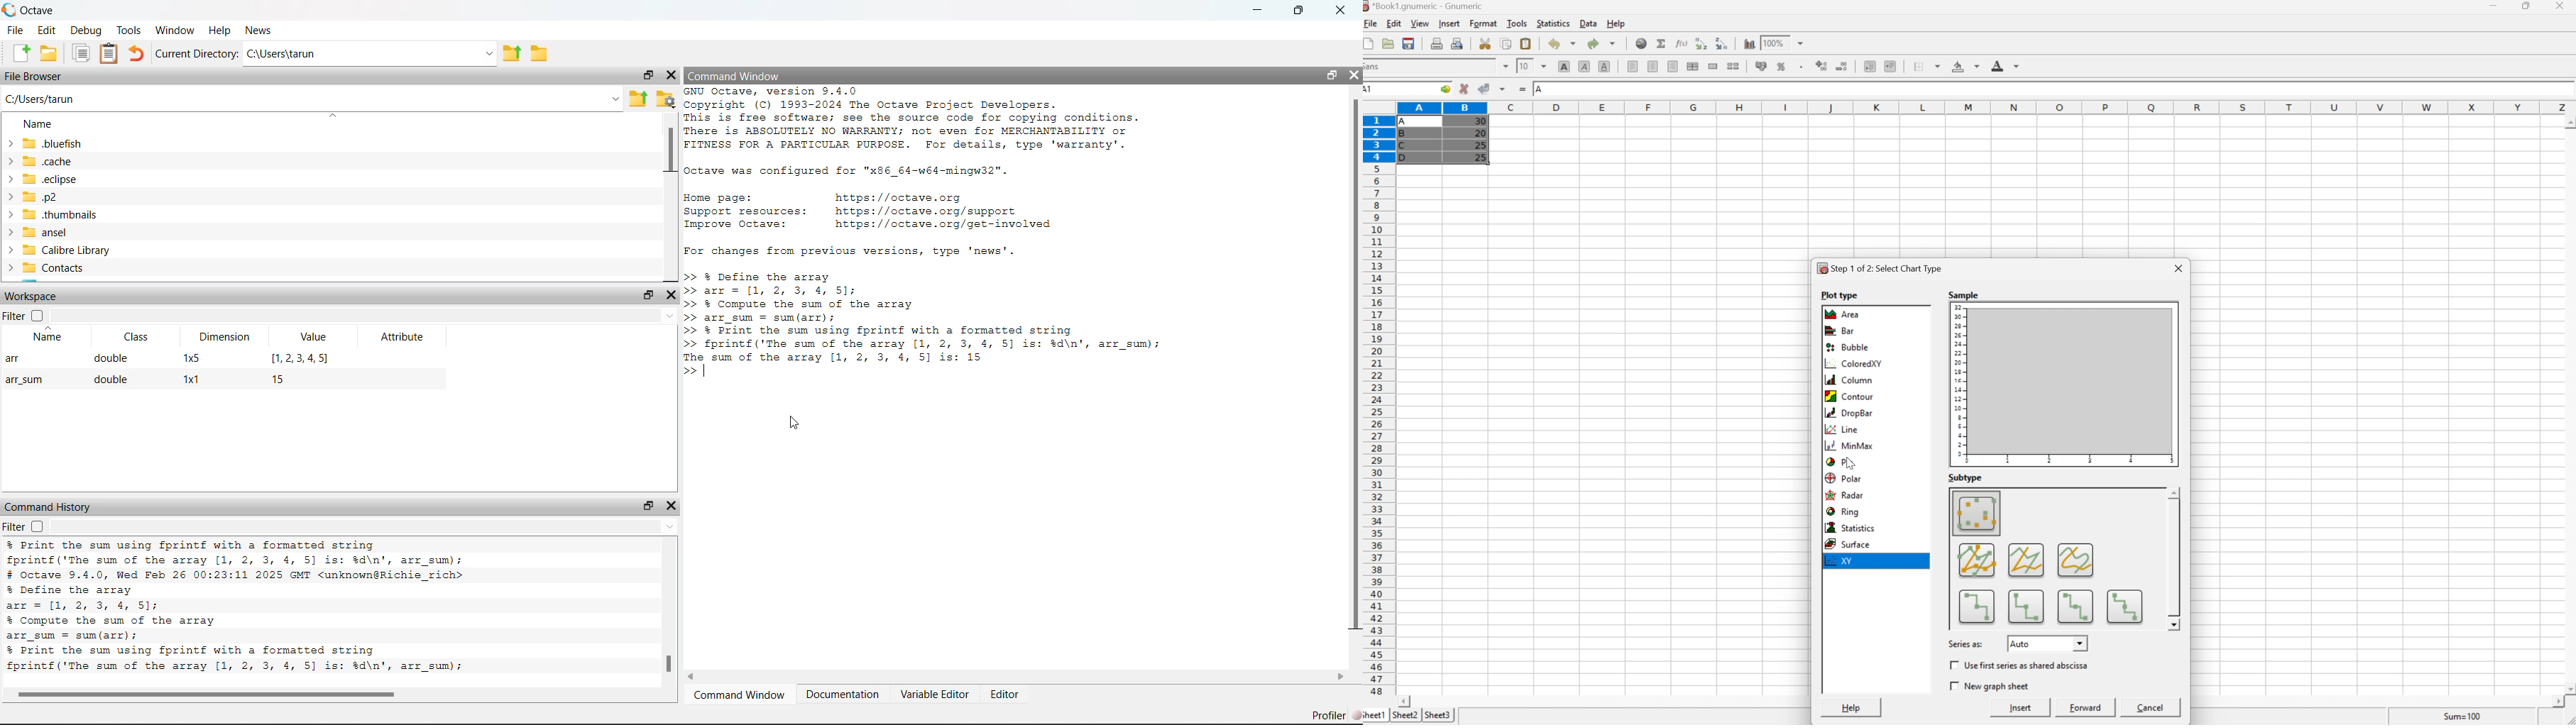 The width and height of the screenshot is (2576, 728). I want to click on Scroll Up, so click(2569, 121).